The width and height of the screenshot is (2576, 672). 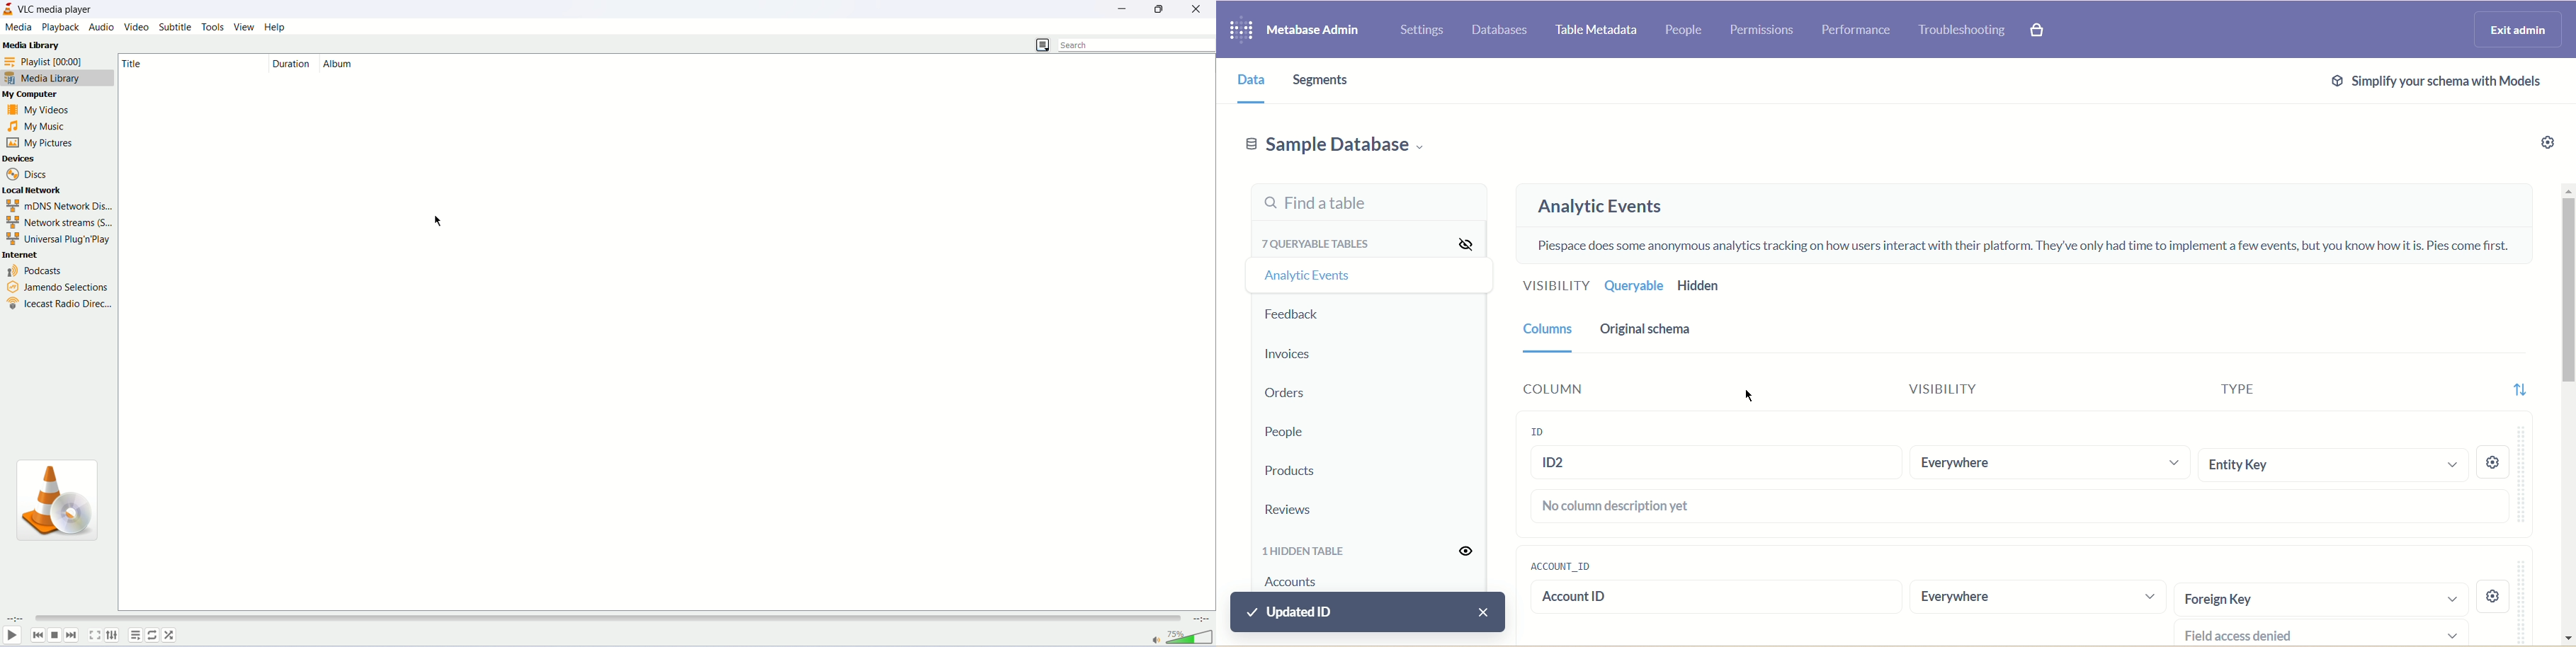 I want to click on audio, so click(x=100, y=27).